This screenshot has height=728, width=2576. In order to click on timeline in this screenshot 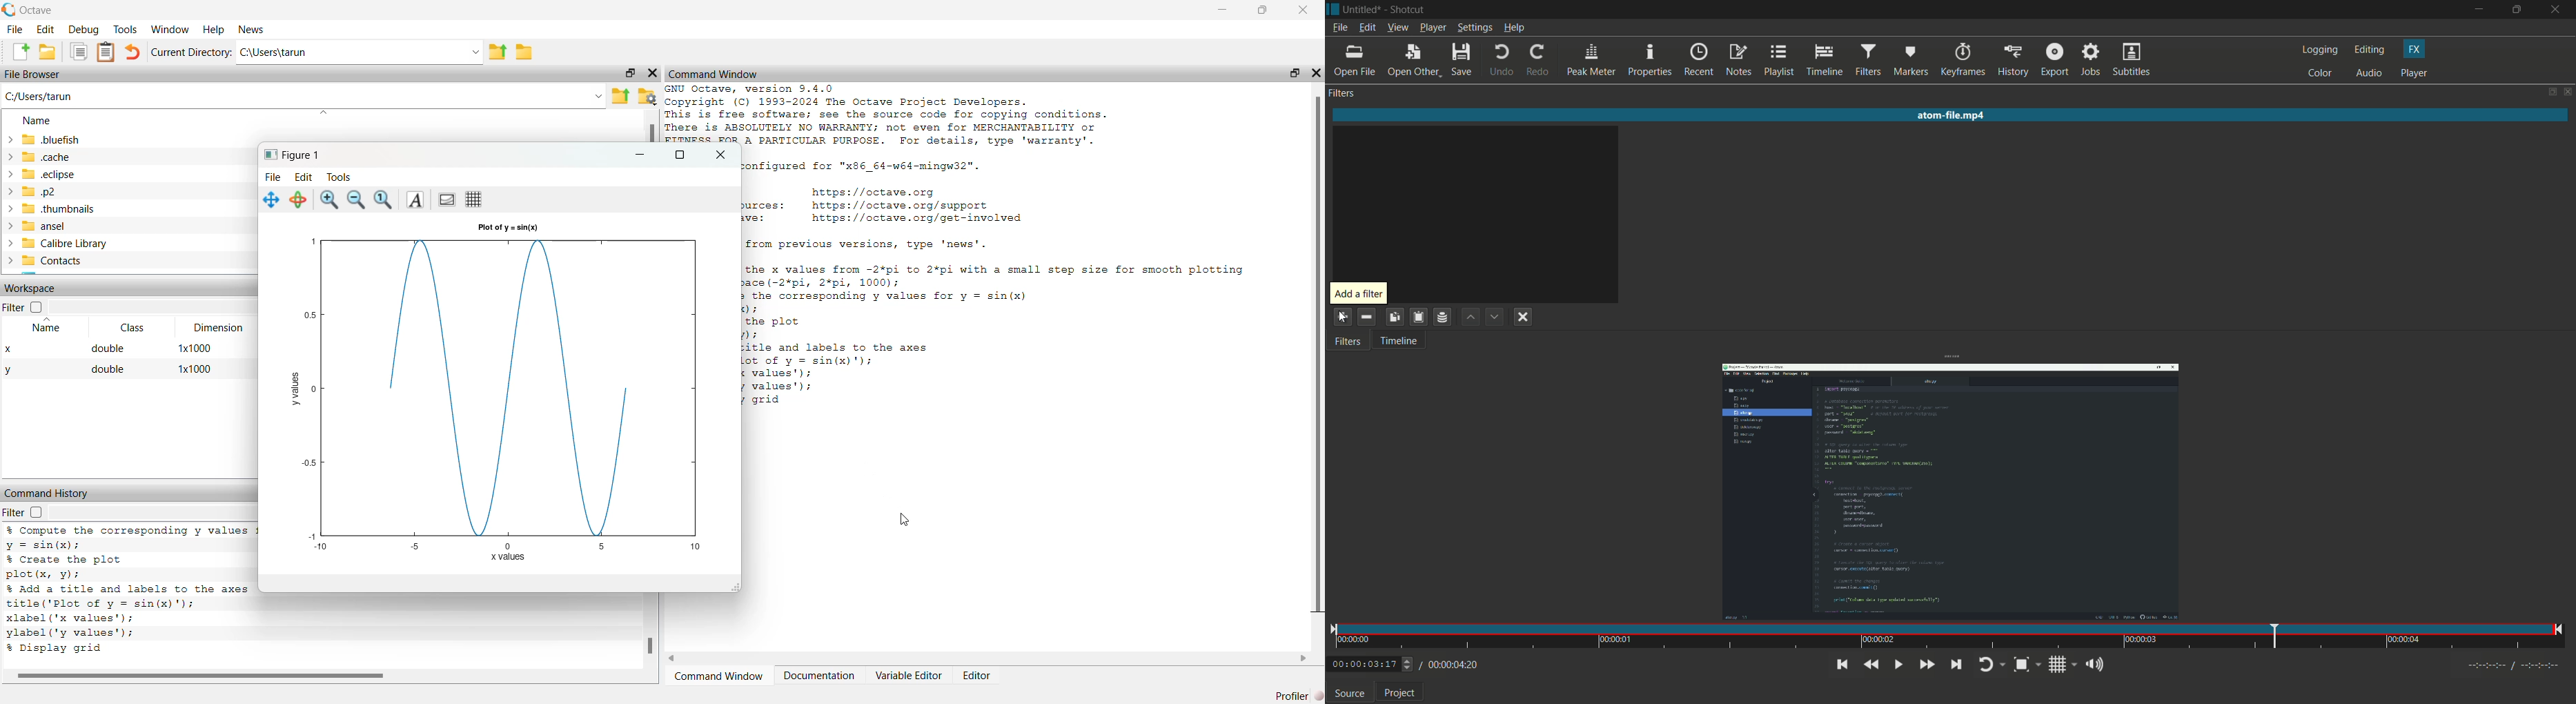, I will do `click(1823, 61)`.